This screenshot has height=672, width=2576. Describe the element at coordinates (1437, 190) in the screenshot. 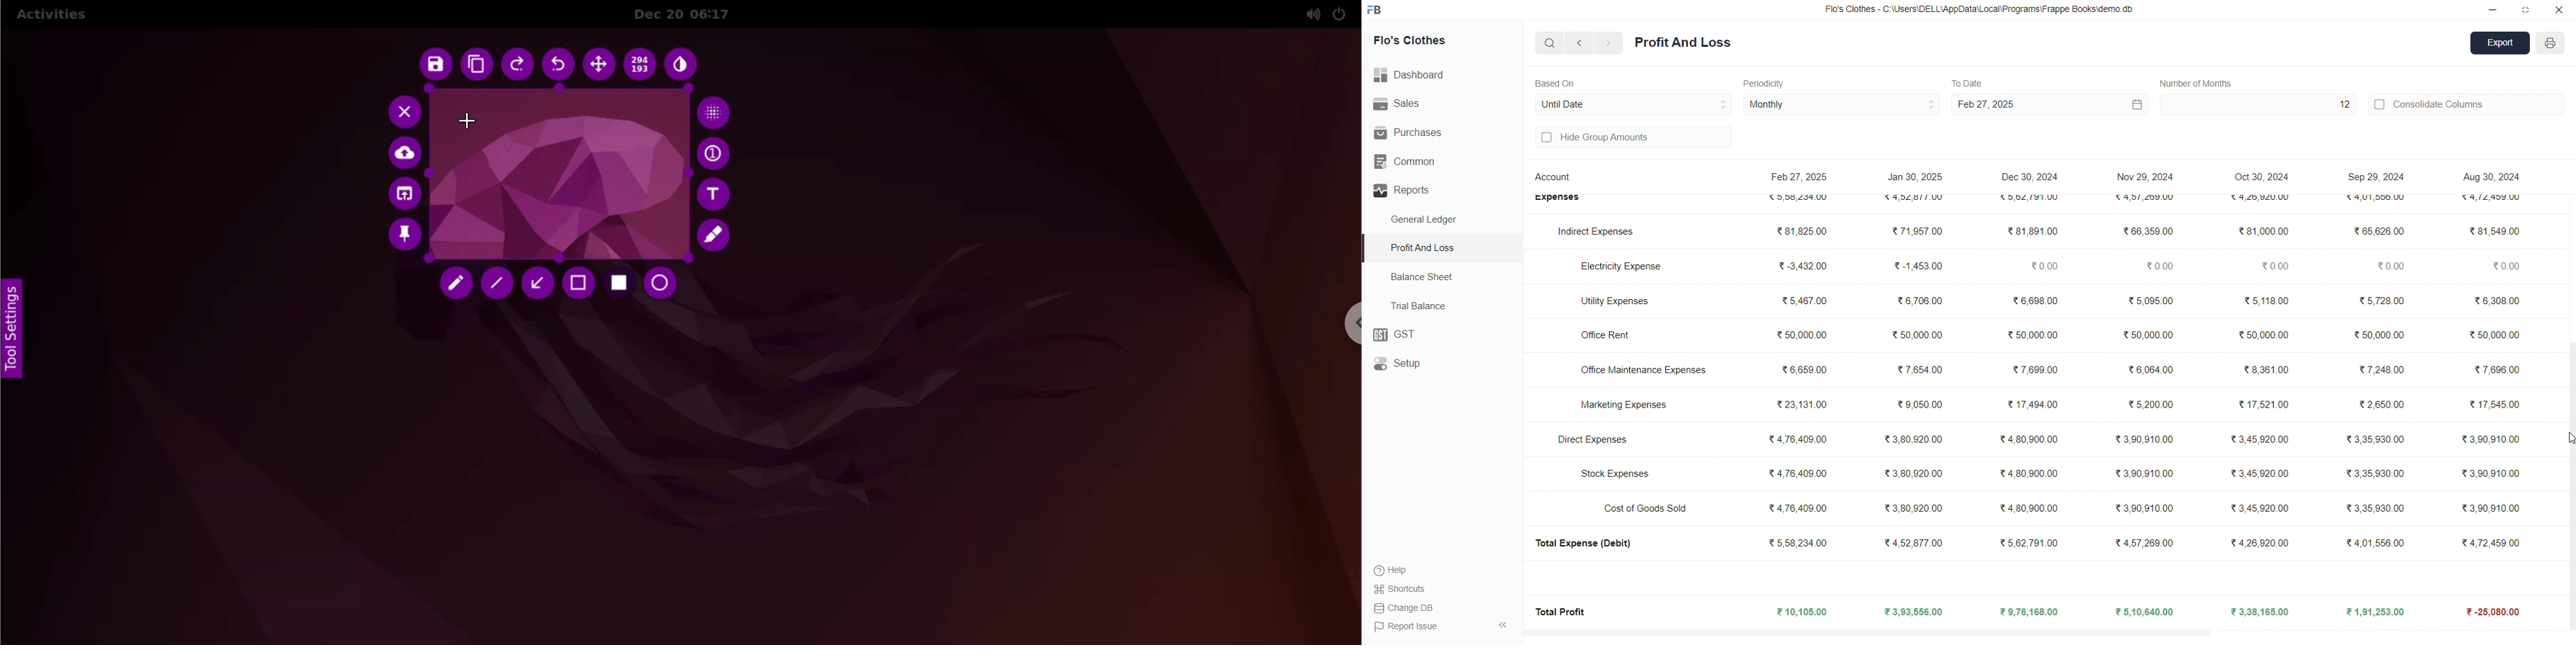

I see `Reports` at that location.